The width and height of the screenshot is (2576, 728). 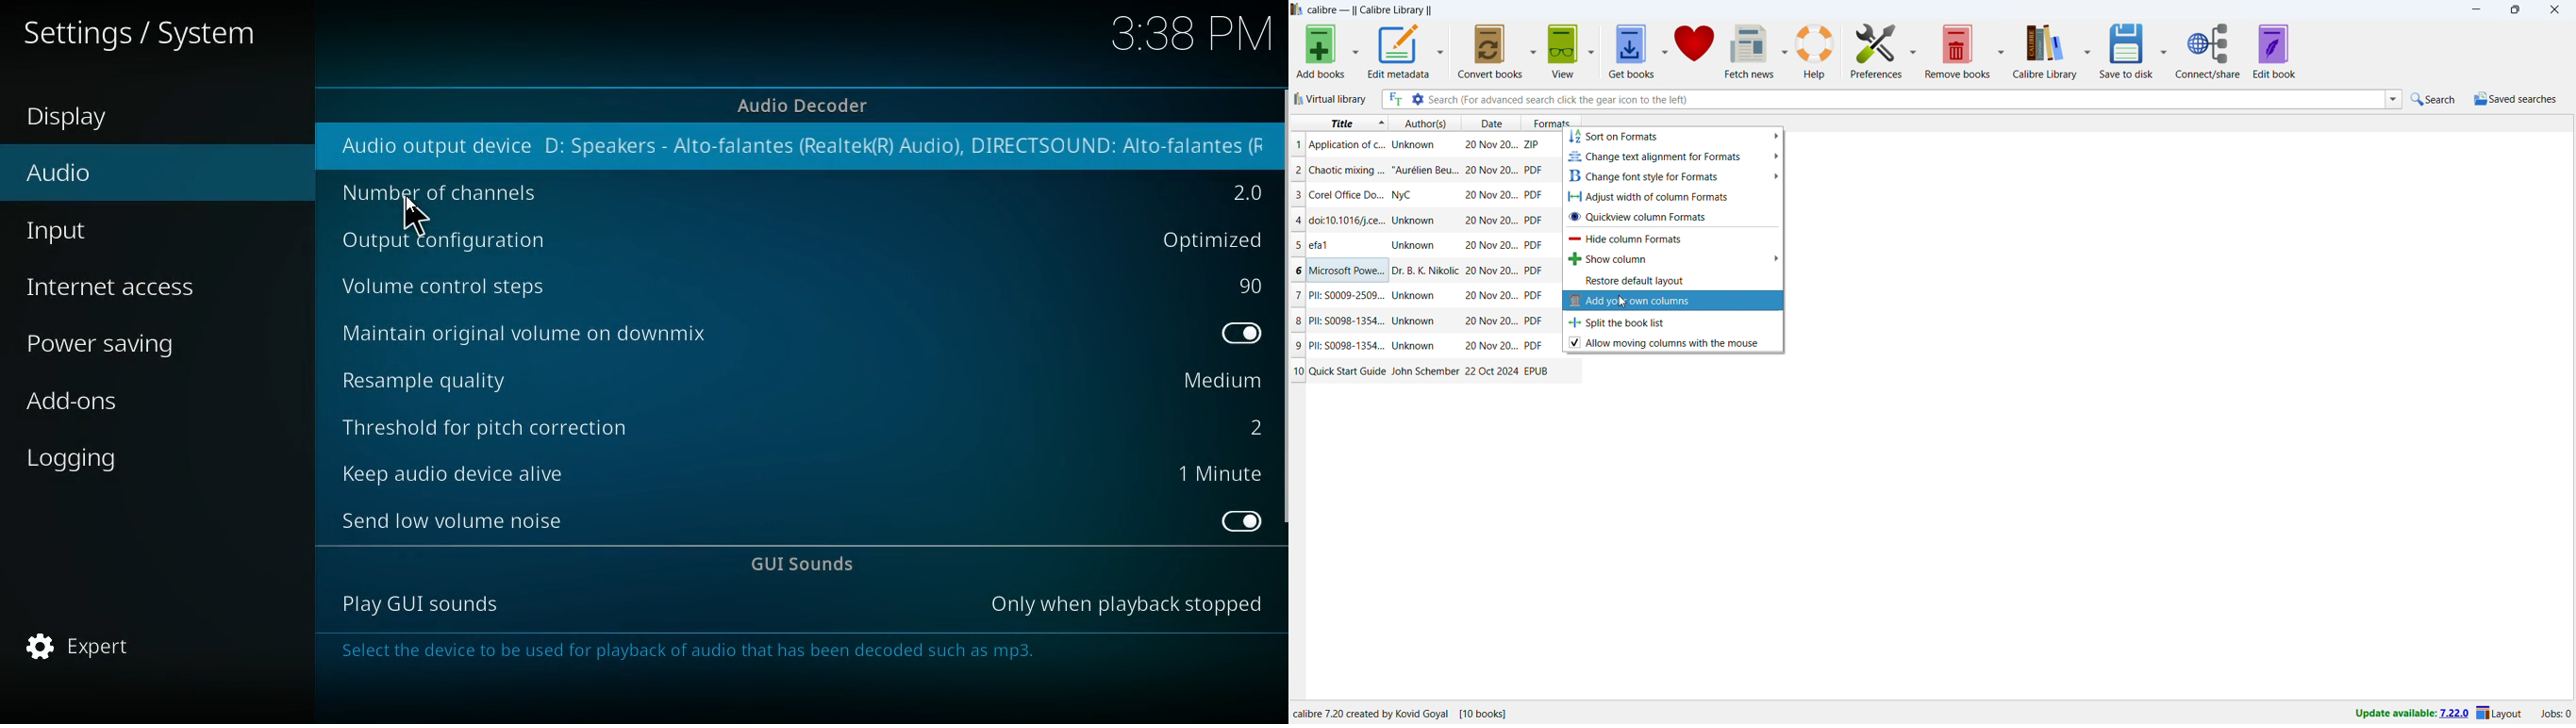 What do you see at coordinates (466, 285) in the screenshot?
I see `volume control steps` at bounding box center [466, 285].